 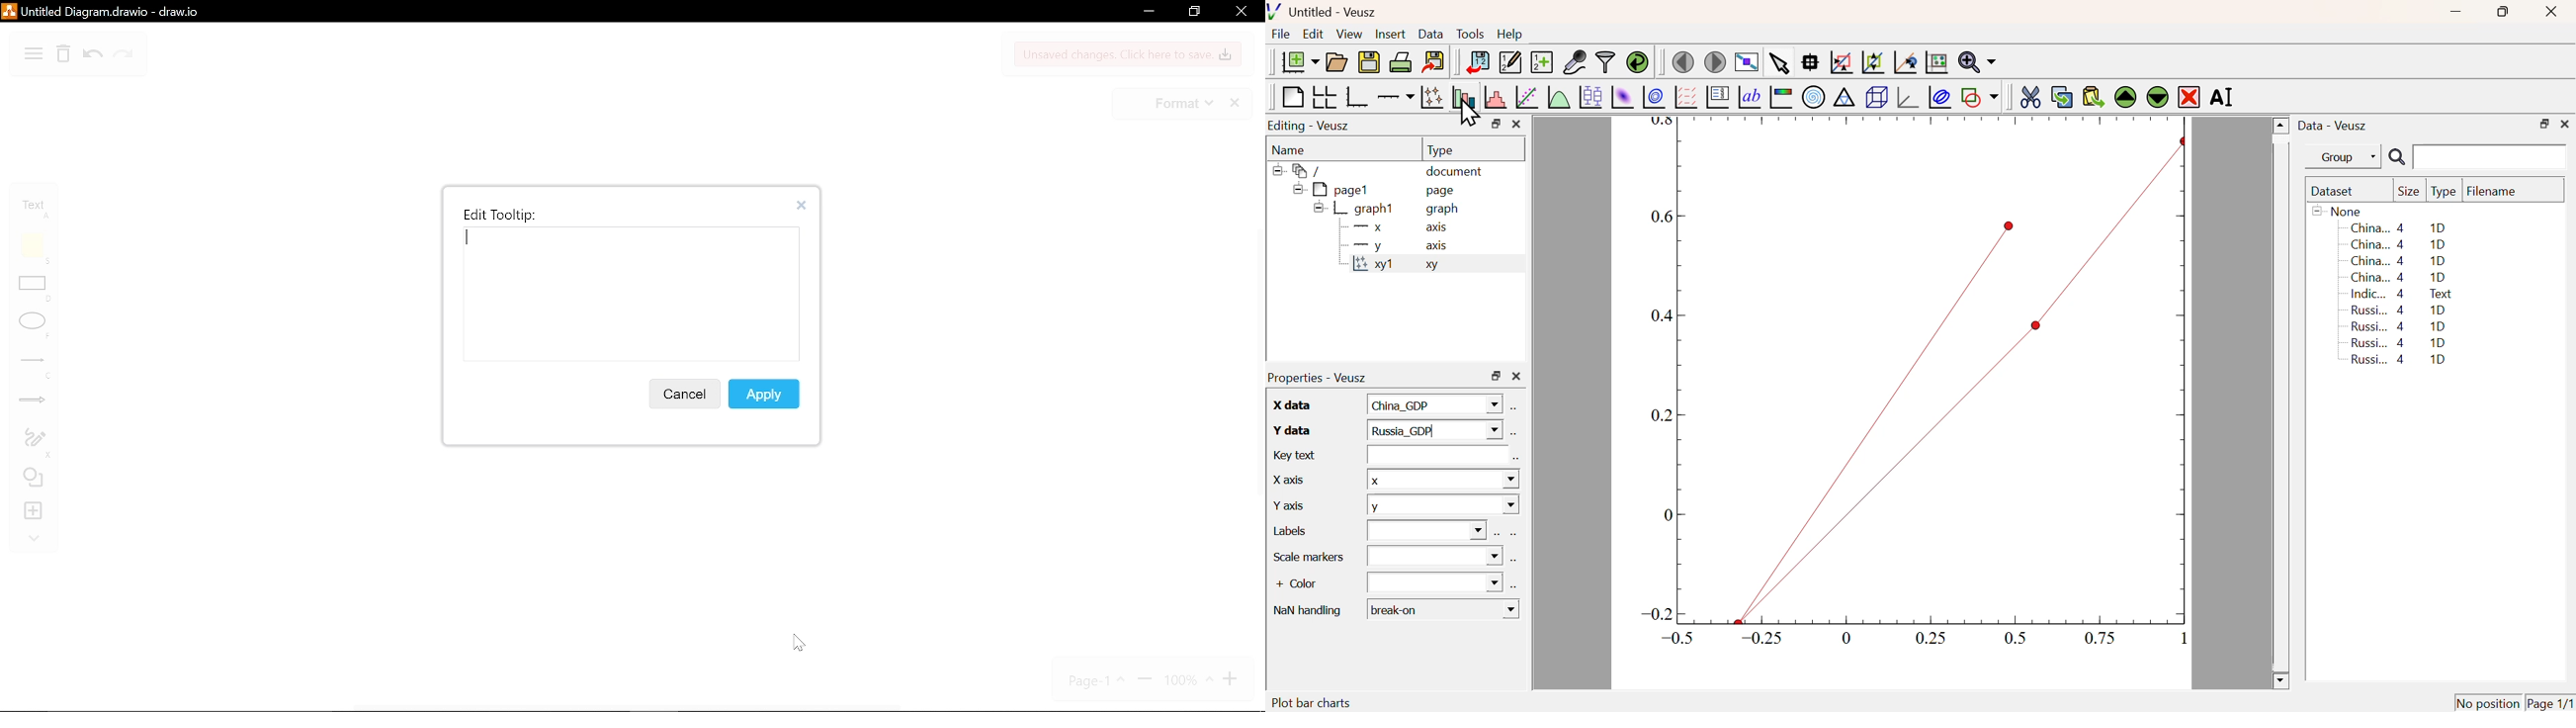 I want to click on Paste from Clipboard, so click(x=2094, y=96).